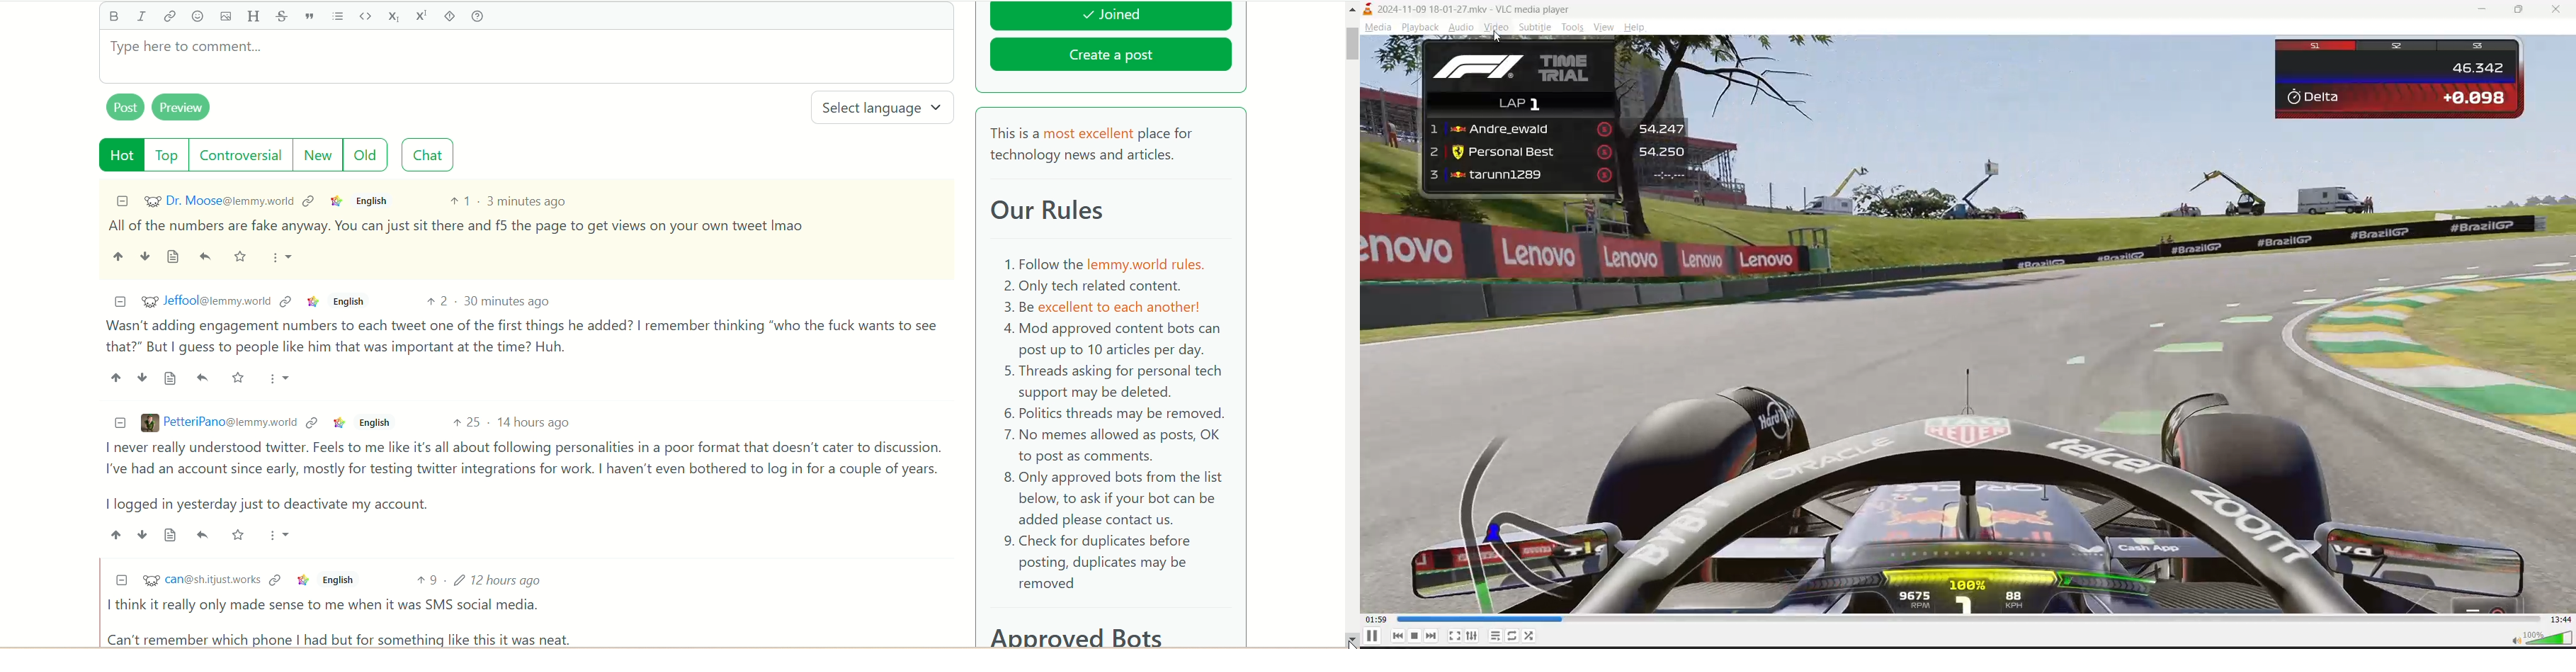 The height and width of the screenshot is (672, 2576). What do you see at coordinates (142, 377) in the screenshot?
I see `Downvote` at bounding box center [142, 377].